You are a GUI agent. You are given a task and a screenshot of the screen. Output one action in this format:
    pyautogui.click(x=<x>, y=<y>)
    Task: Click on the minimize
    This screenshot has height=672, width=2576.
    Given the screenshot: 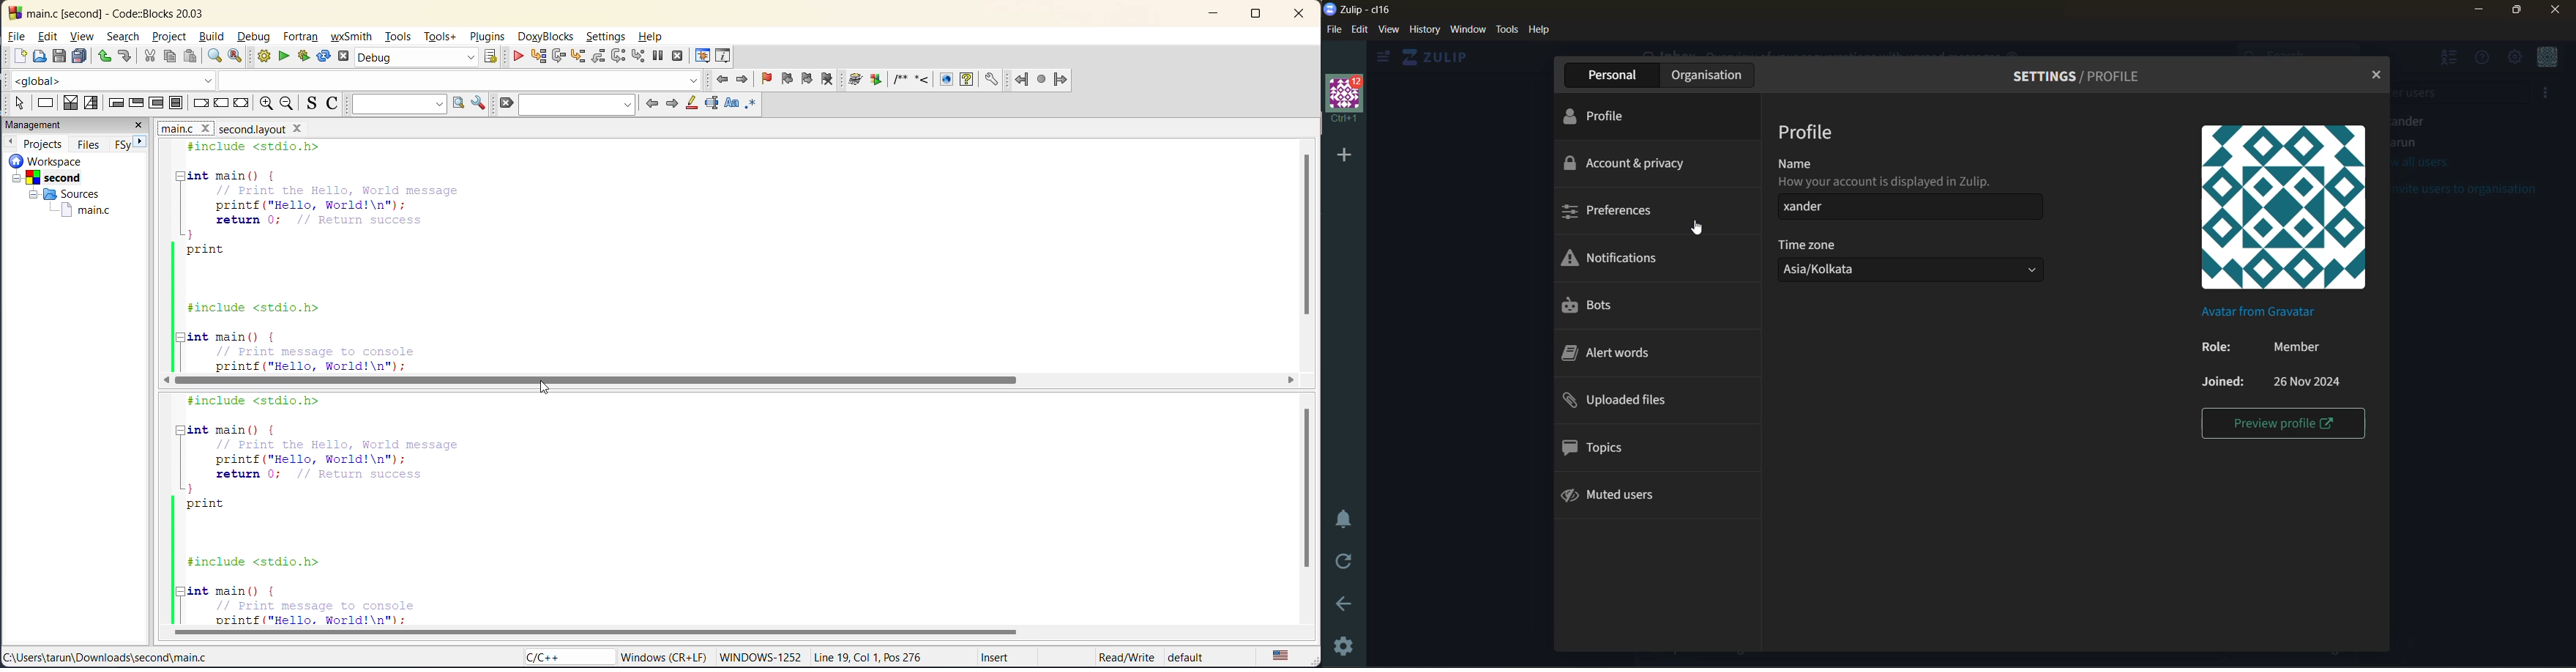 What is the action you would take?
    pyautogui.click(x=1212, y=15)
    